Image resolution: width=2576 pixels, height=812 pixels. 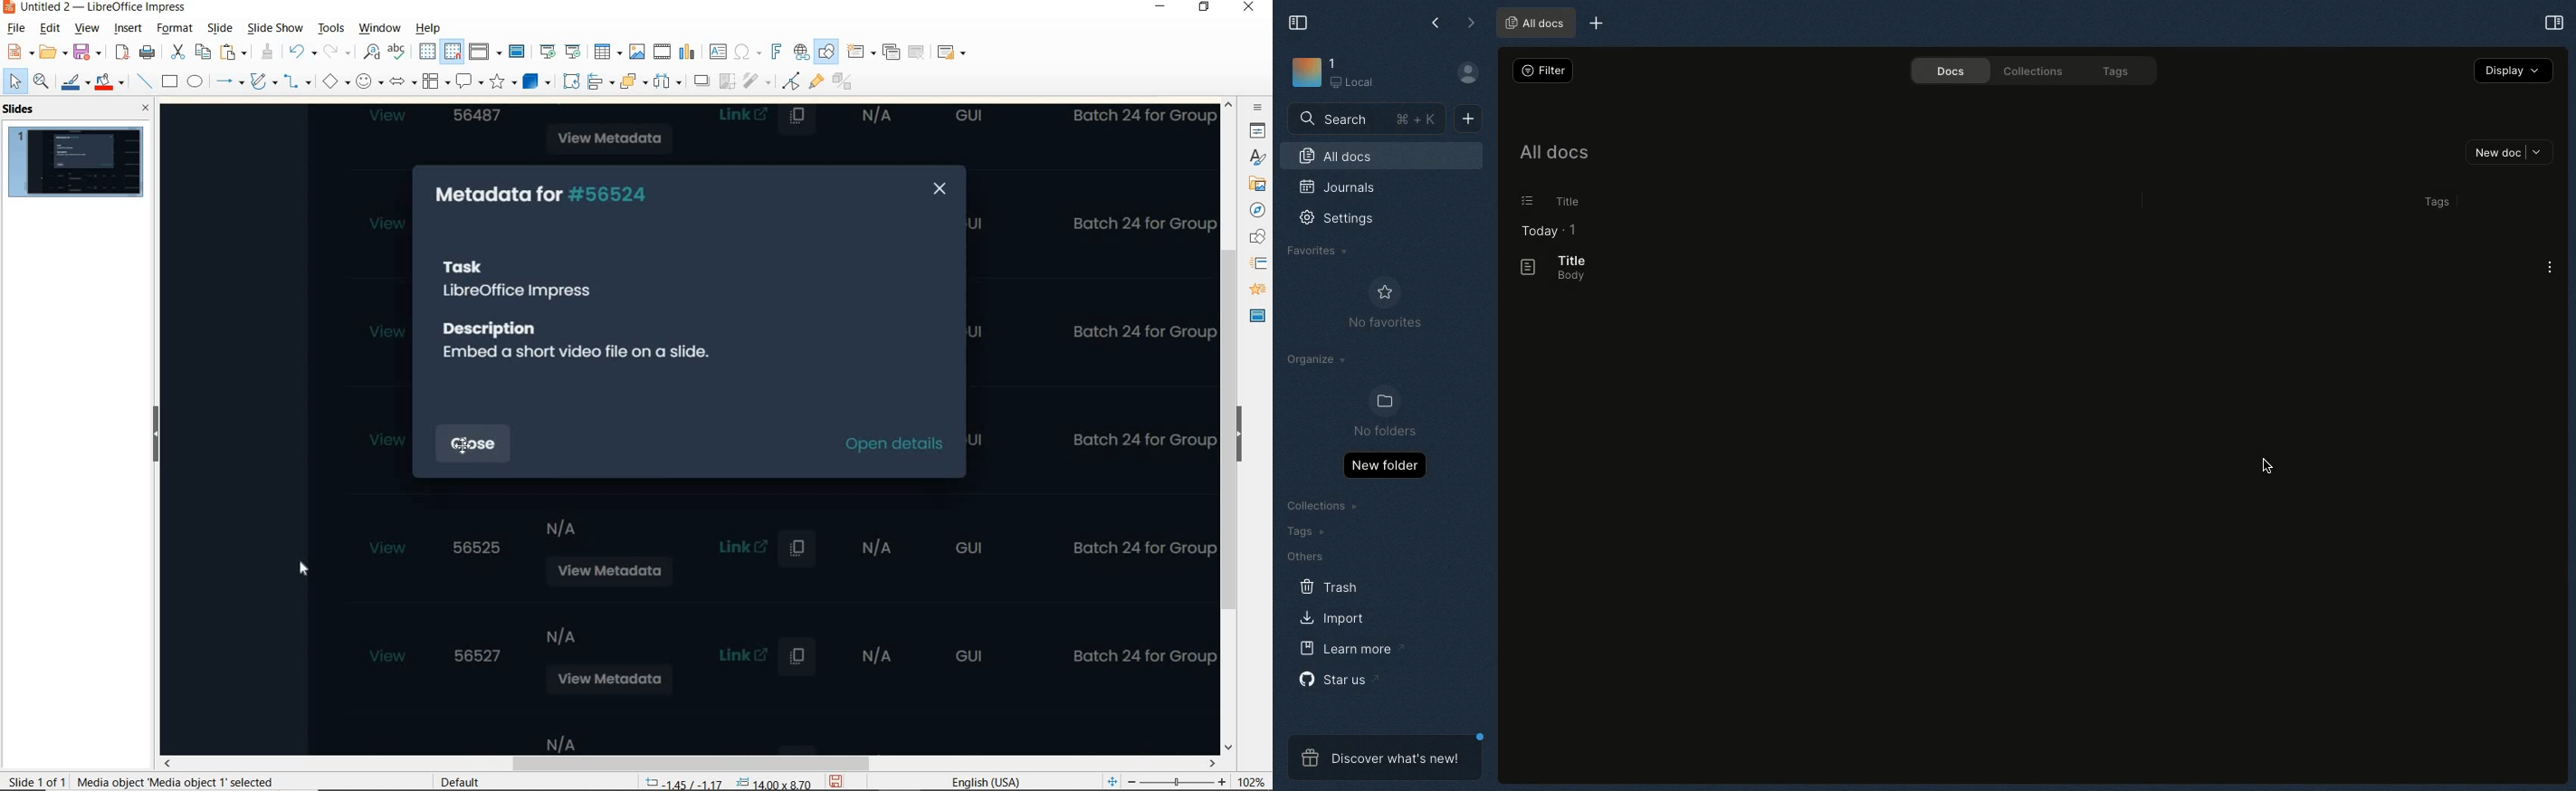 What do you see at coordinates (175, 28) in the screenshot?
I see `FORMAT` at bounding box center [175, 28].